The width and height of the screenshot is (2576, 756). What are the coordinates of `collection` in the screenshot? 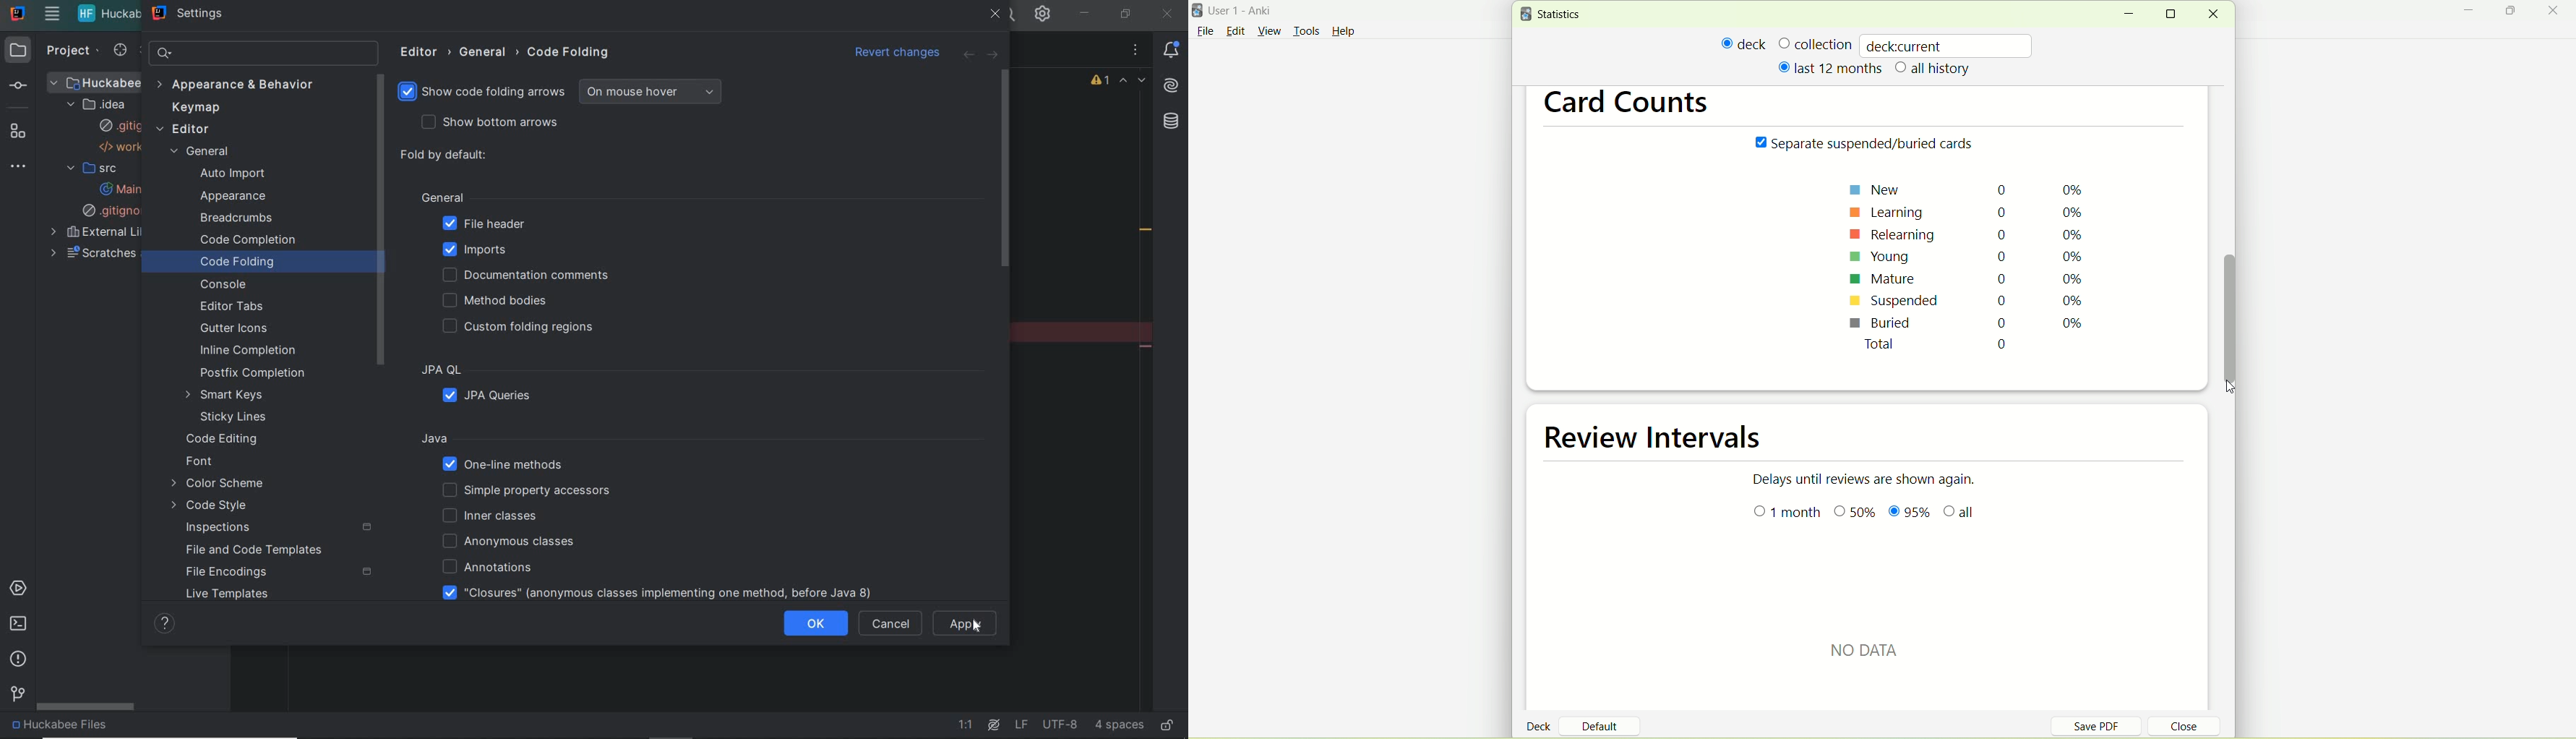 It's located at (1815, 43).